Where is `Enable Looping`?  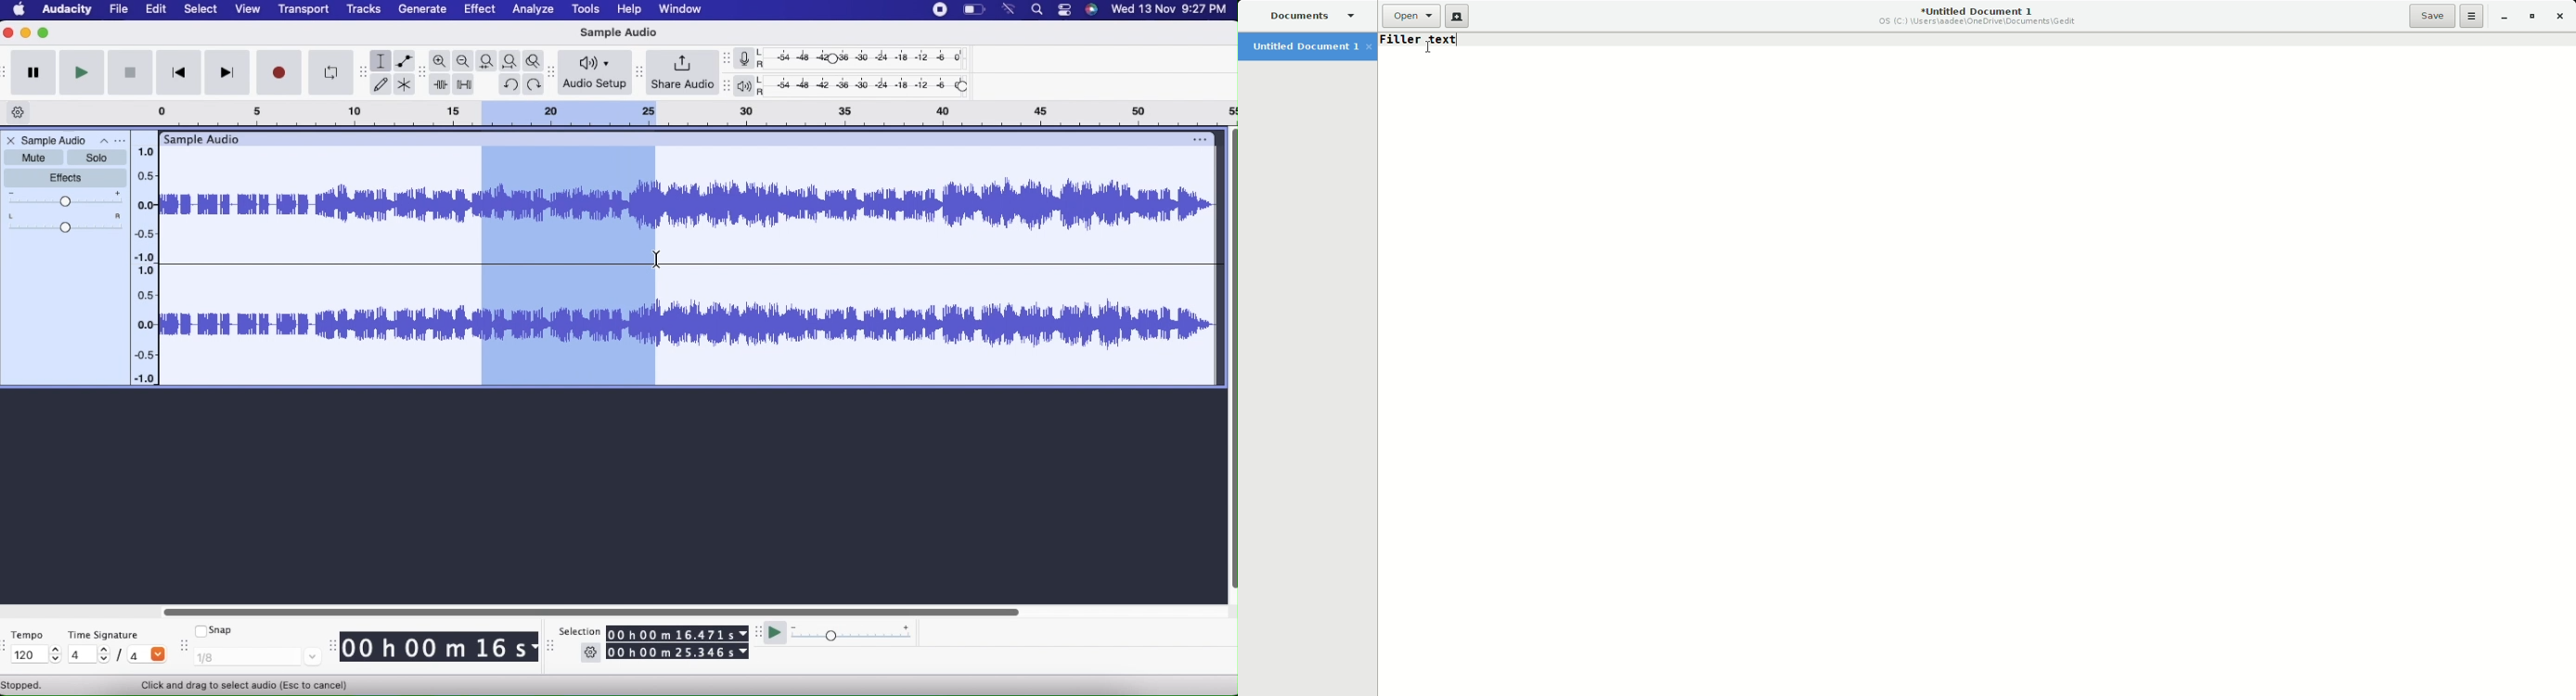 Enable Looping is located at coordinates (330, 73).